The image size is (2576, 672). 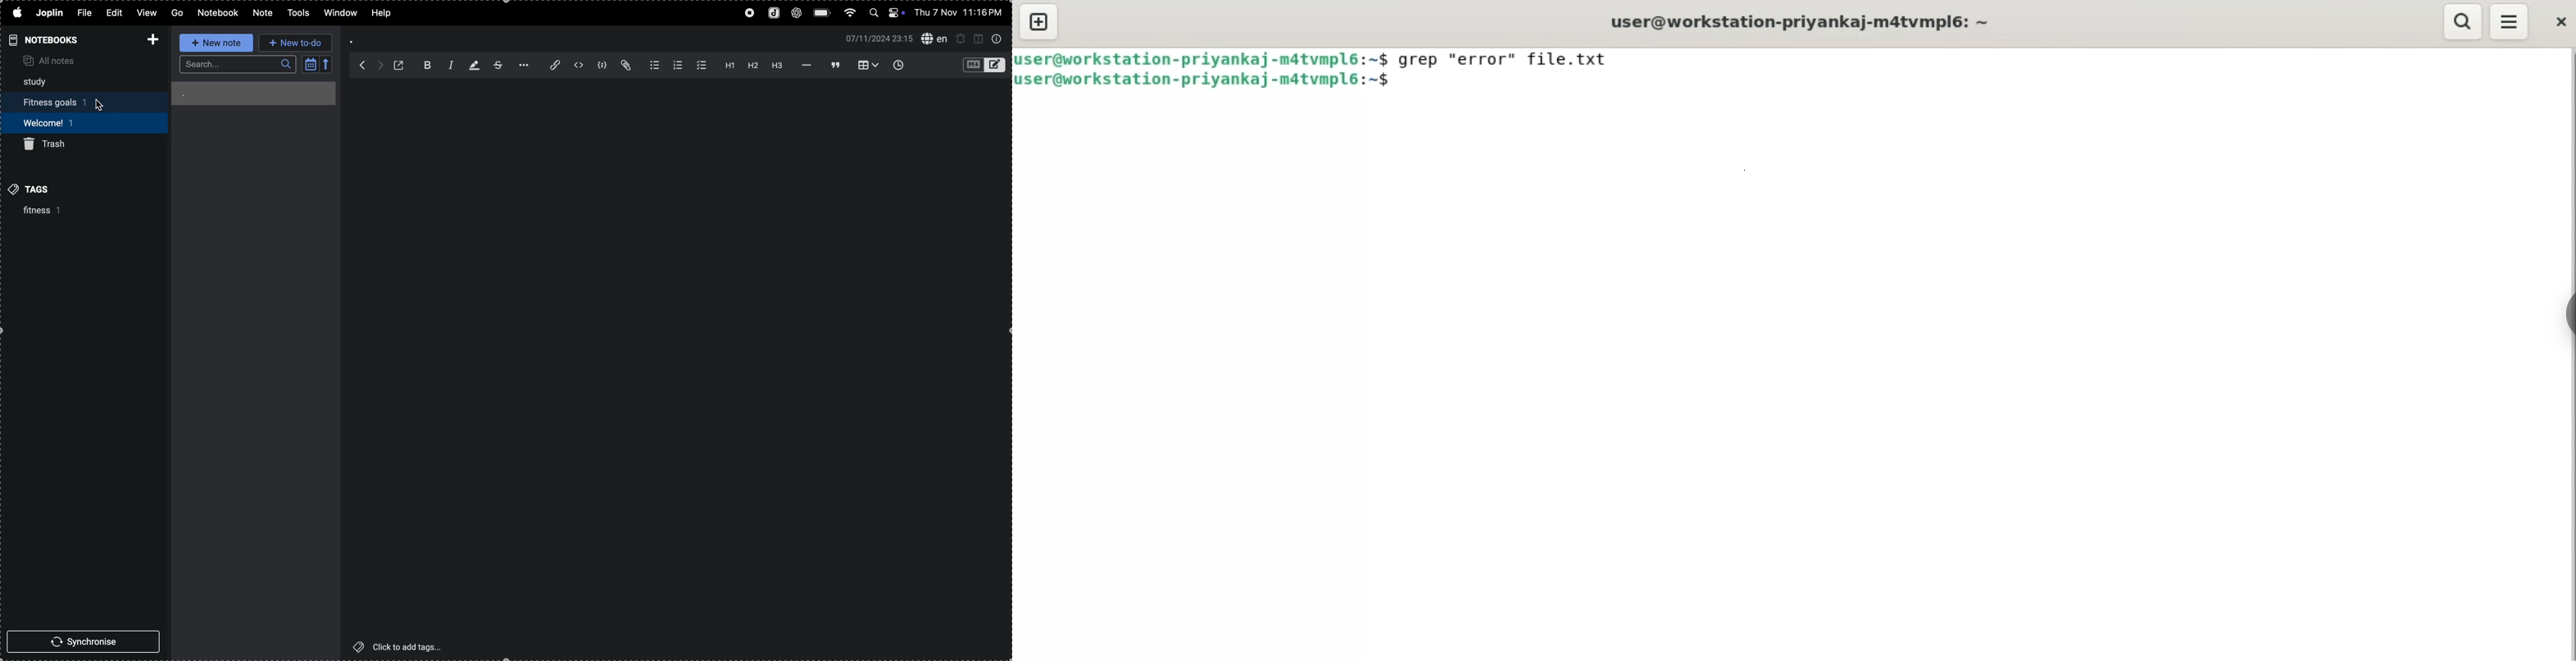 What do you see at coordinates (380, 63) in the screenshot?
I see `forward` at bounding box center [380, 63].